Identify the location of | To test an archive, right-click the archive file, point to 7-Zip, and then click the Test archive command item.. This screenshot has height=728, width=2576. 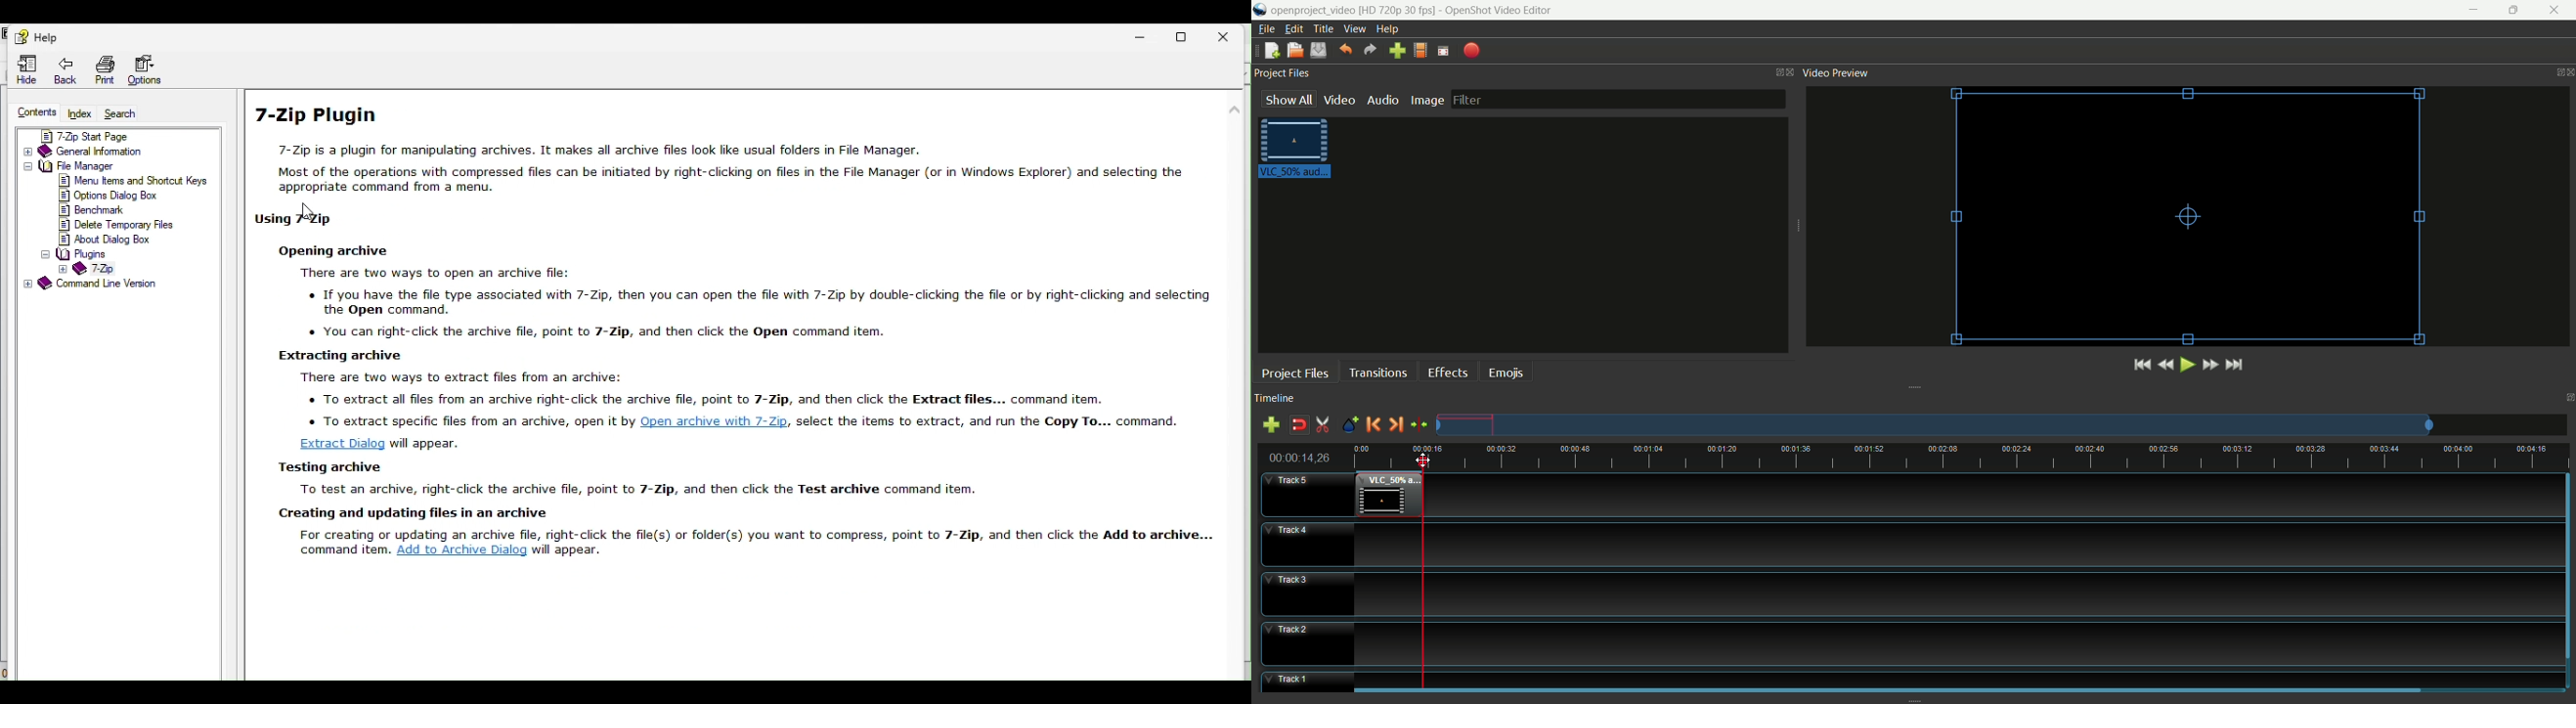
(644, 489).